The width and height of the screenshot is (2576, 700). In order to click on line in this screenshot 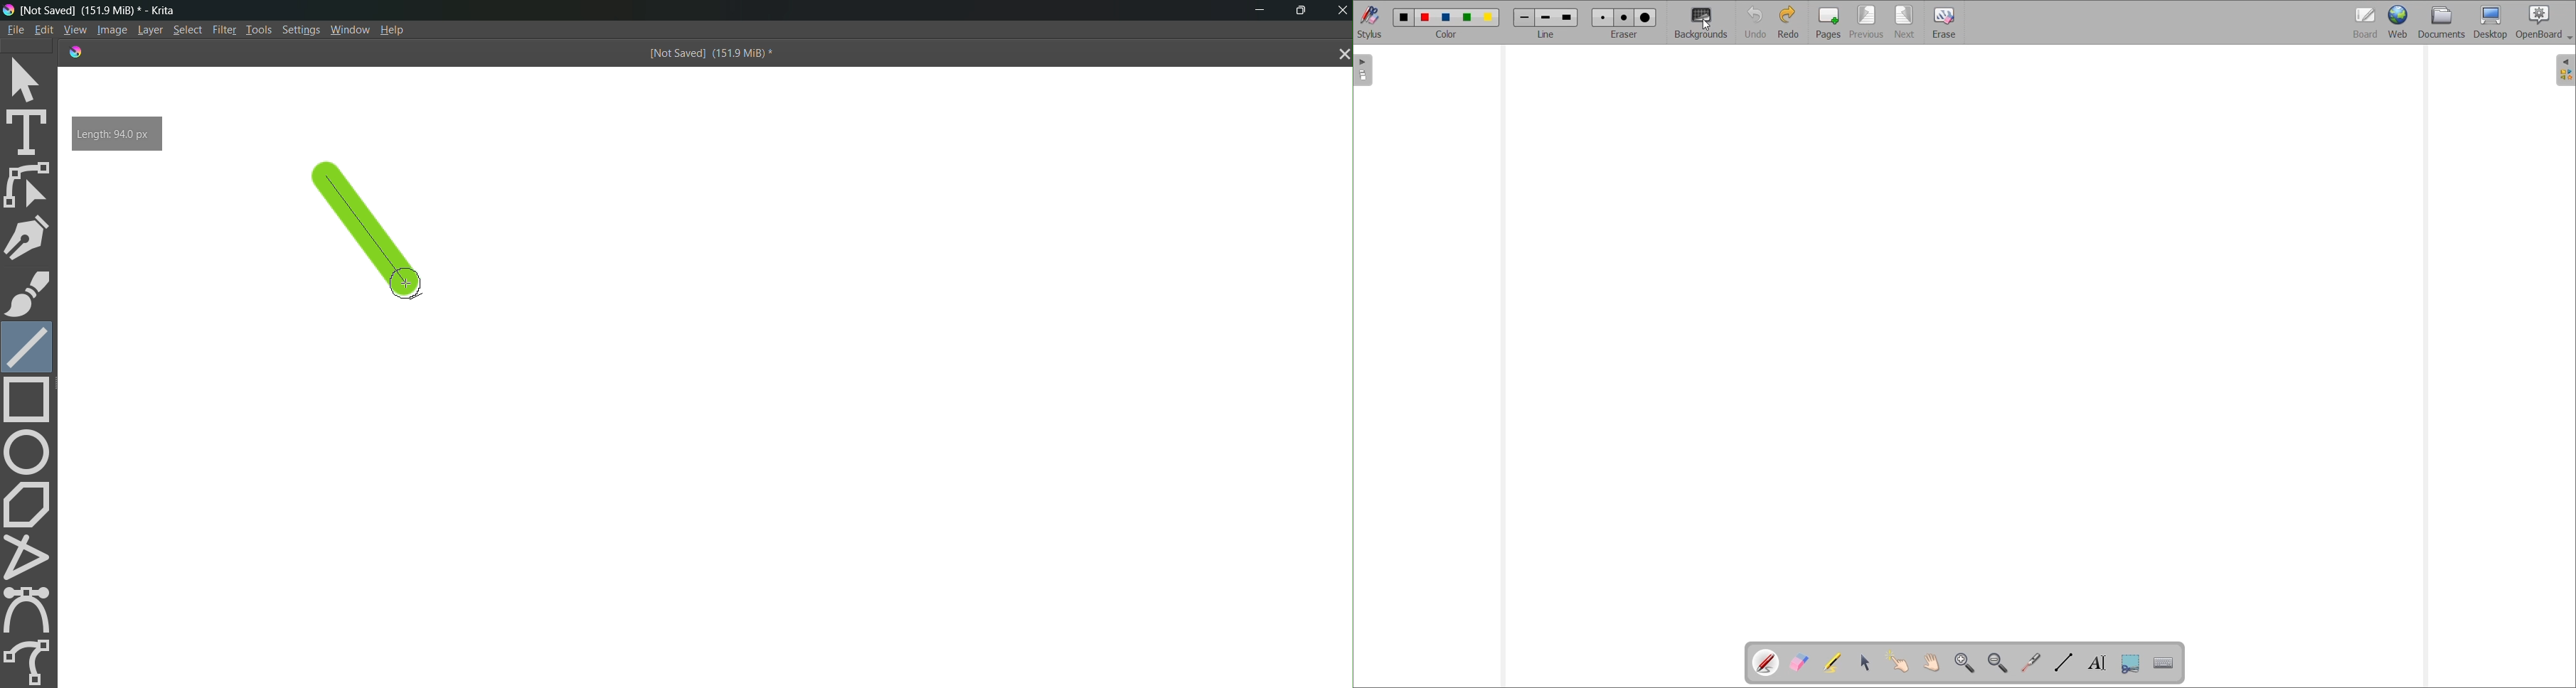, I will do `click(376, 241)`.